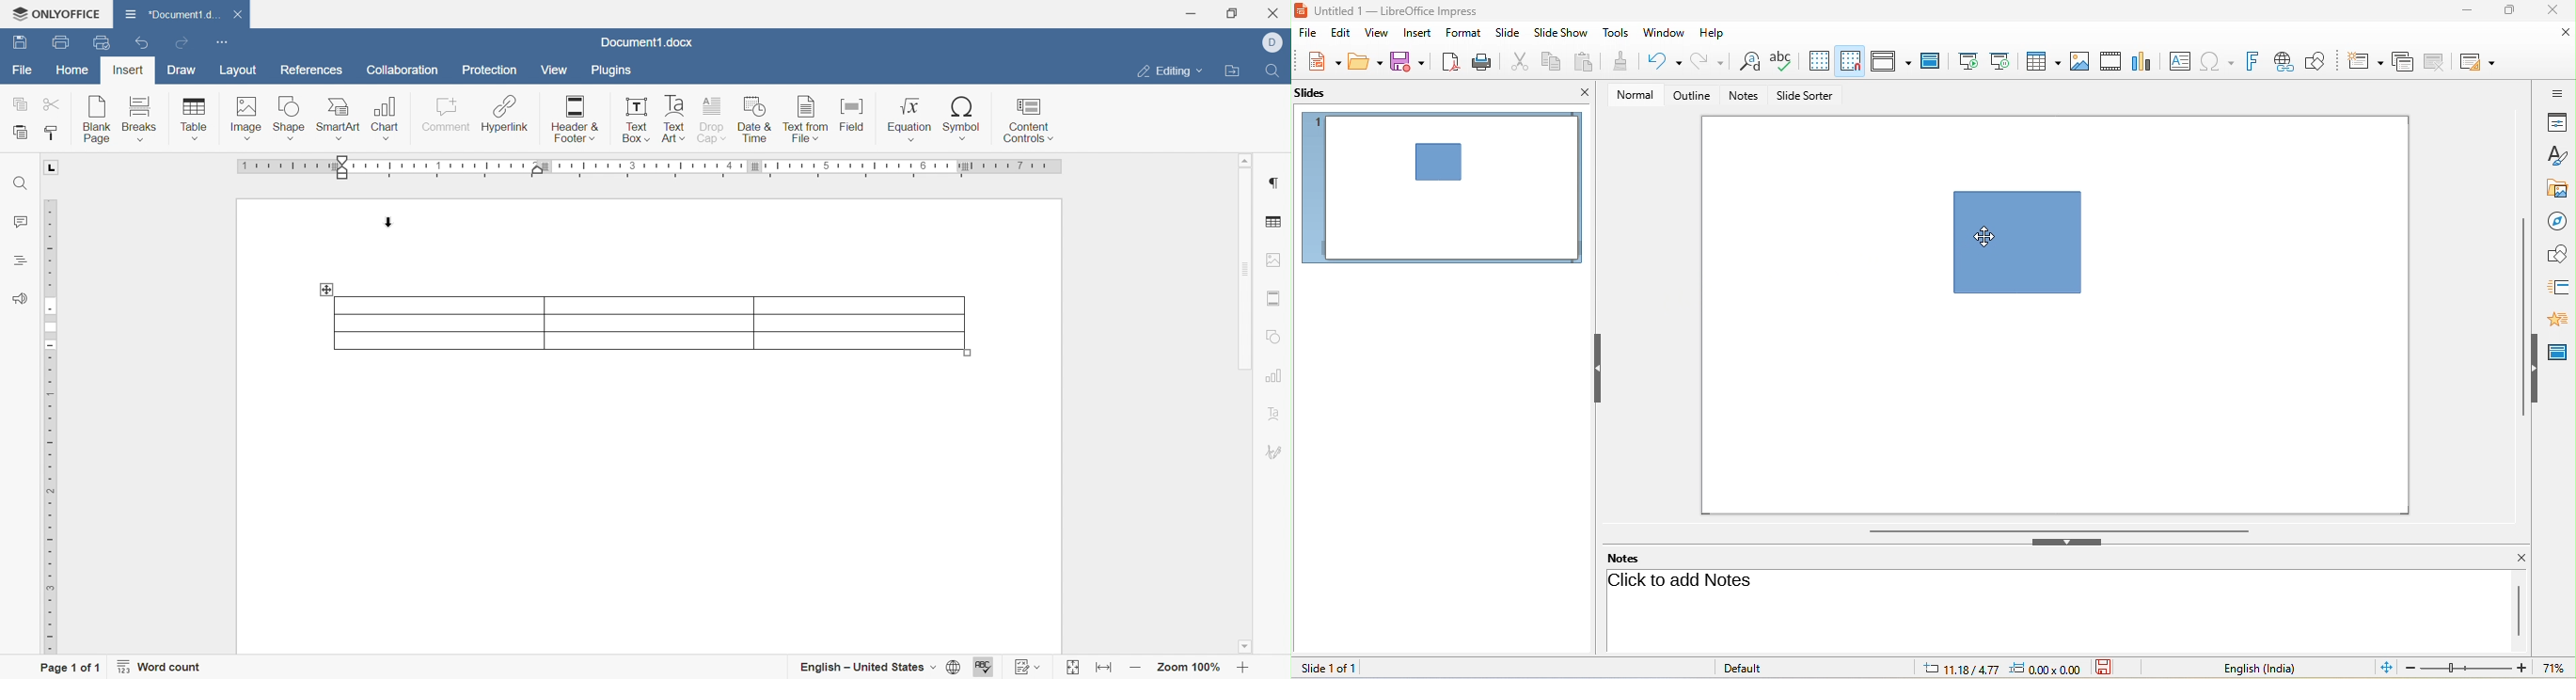 This screenshot has height=700, width=2576. What do you see at coordinates (1684, 580) in the screenshot?
I see `click to add notes` at bounding box center [1684, 580].